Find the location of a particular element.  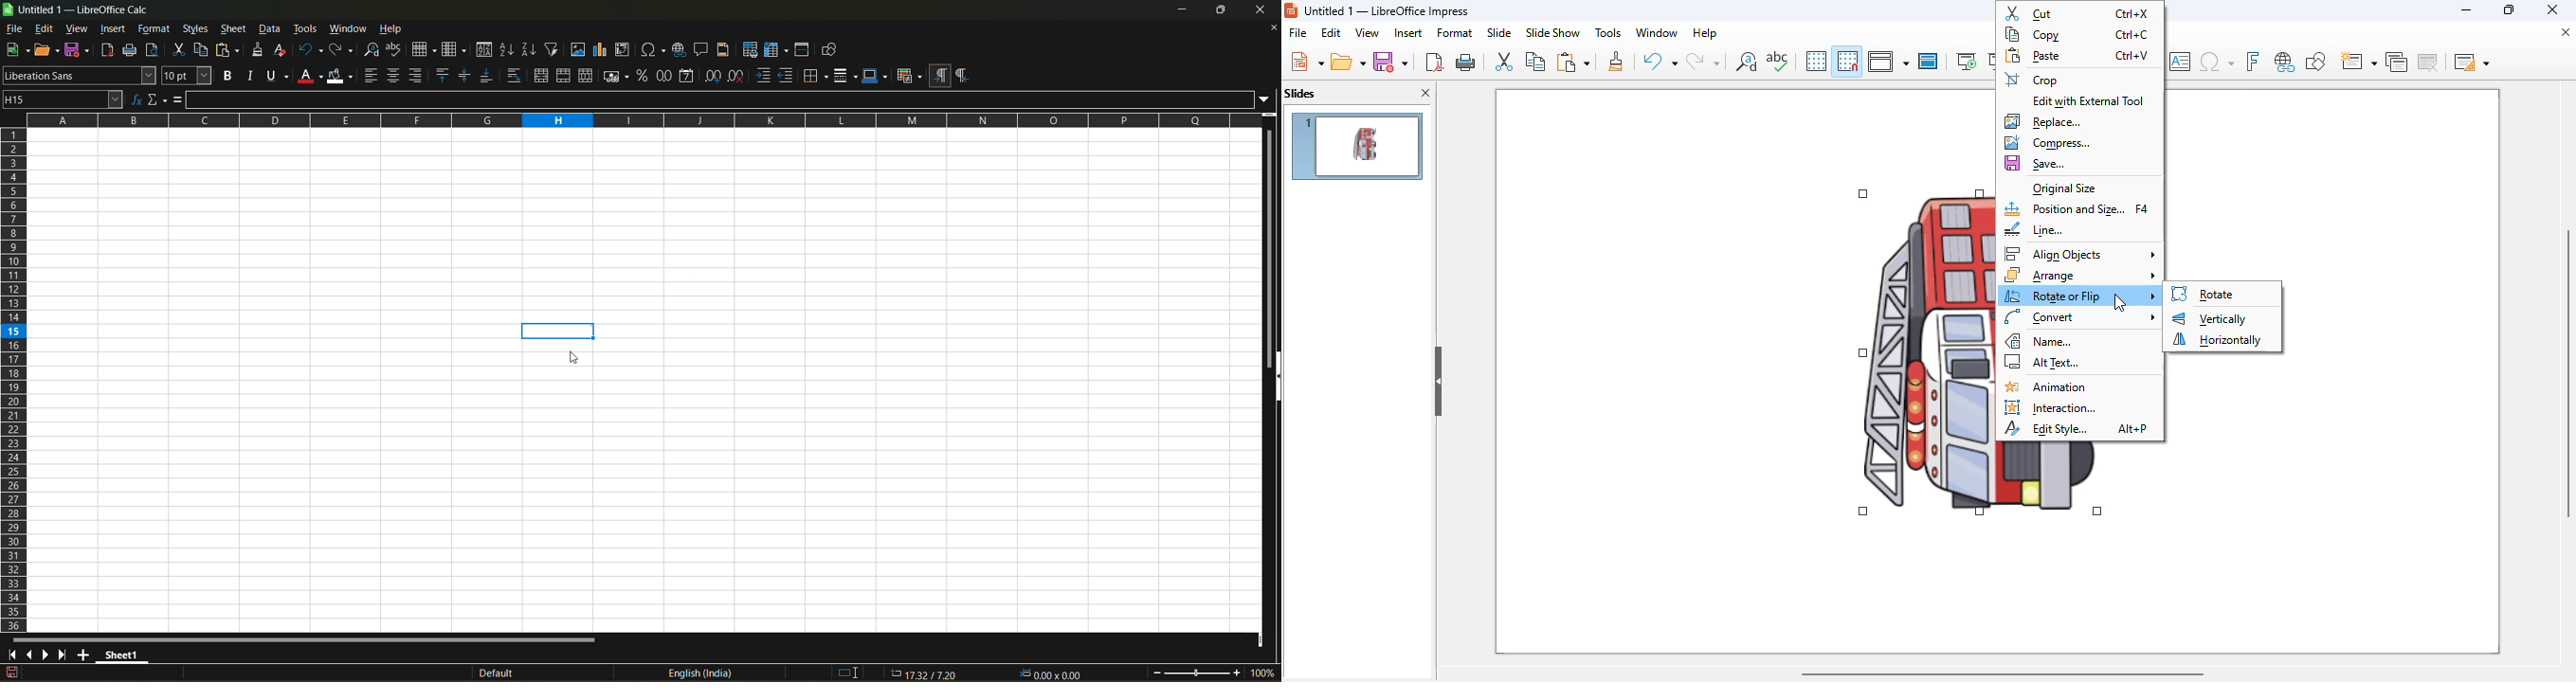

animation is located at coordinates (2046, 386).